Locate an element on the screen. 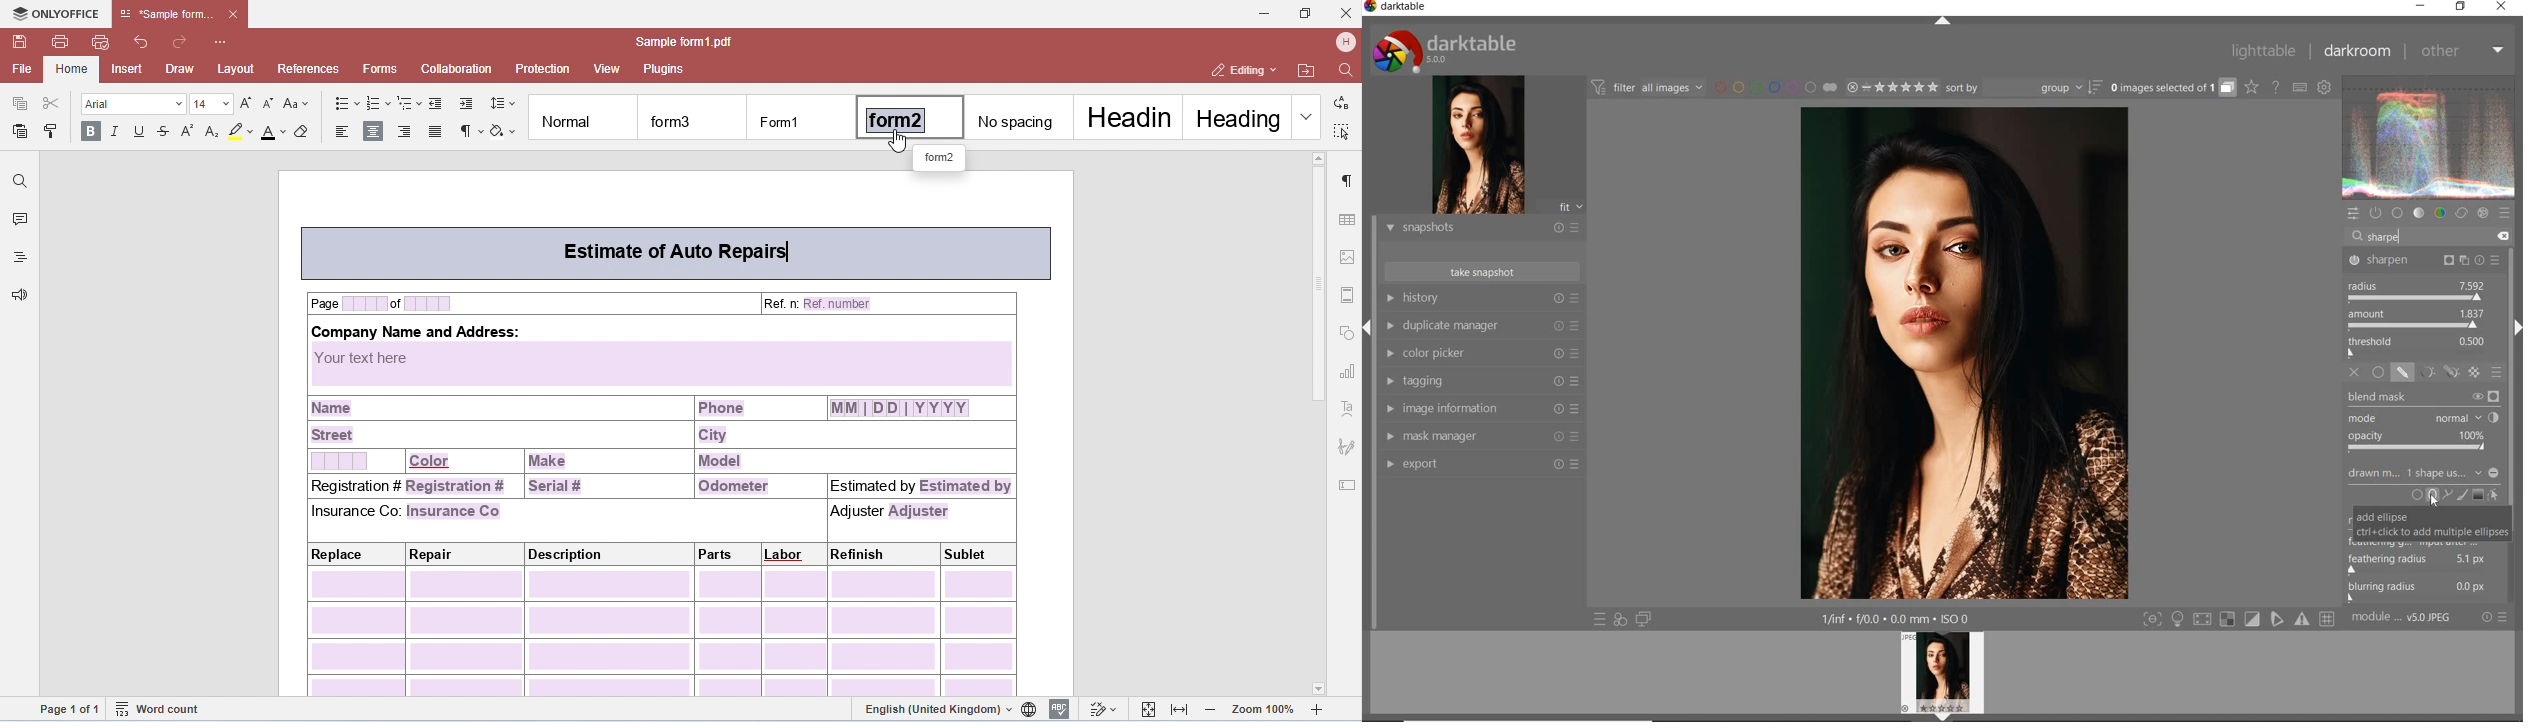 This screenshot has height=728, width=2548. EDITOR is located at coordinates (2368, 239).